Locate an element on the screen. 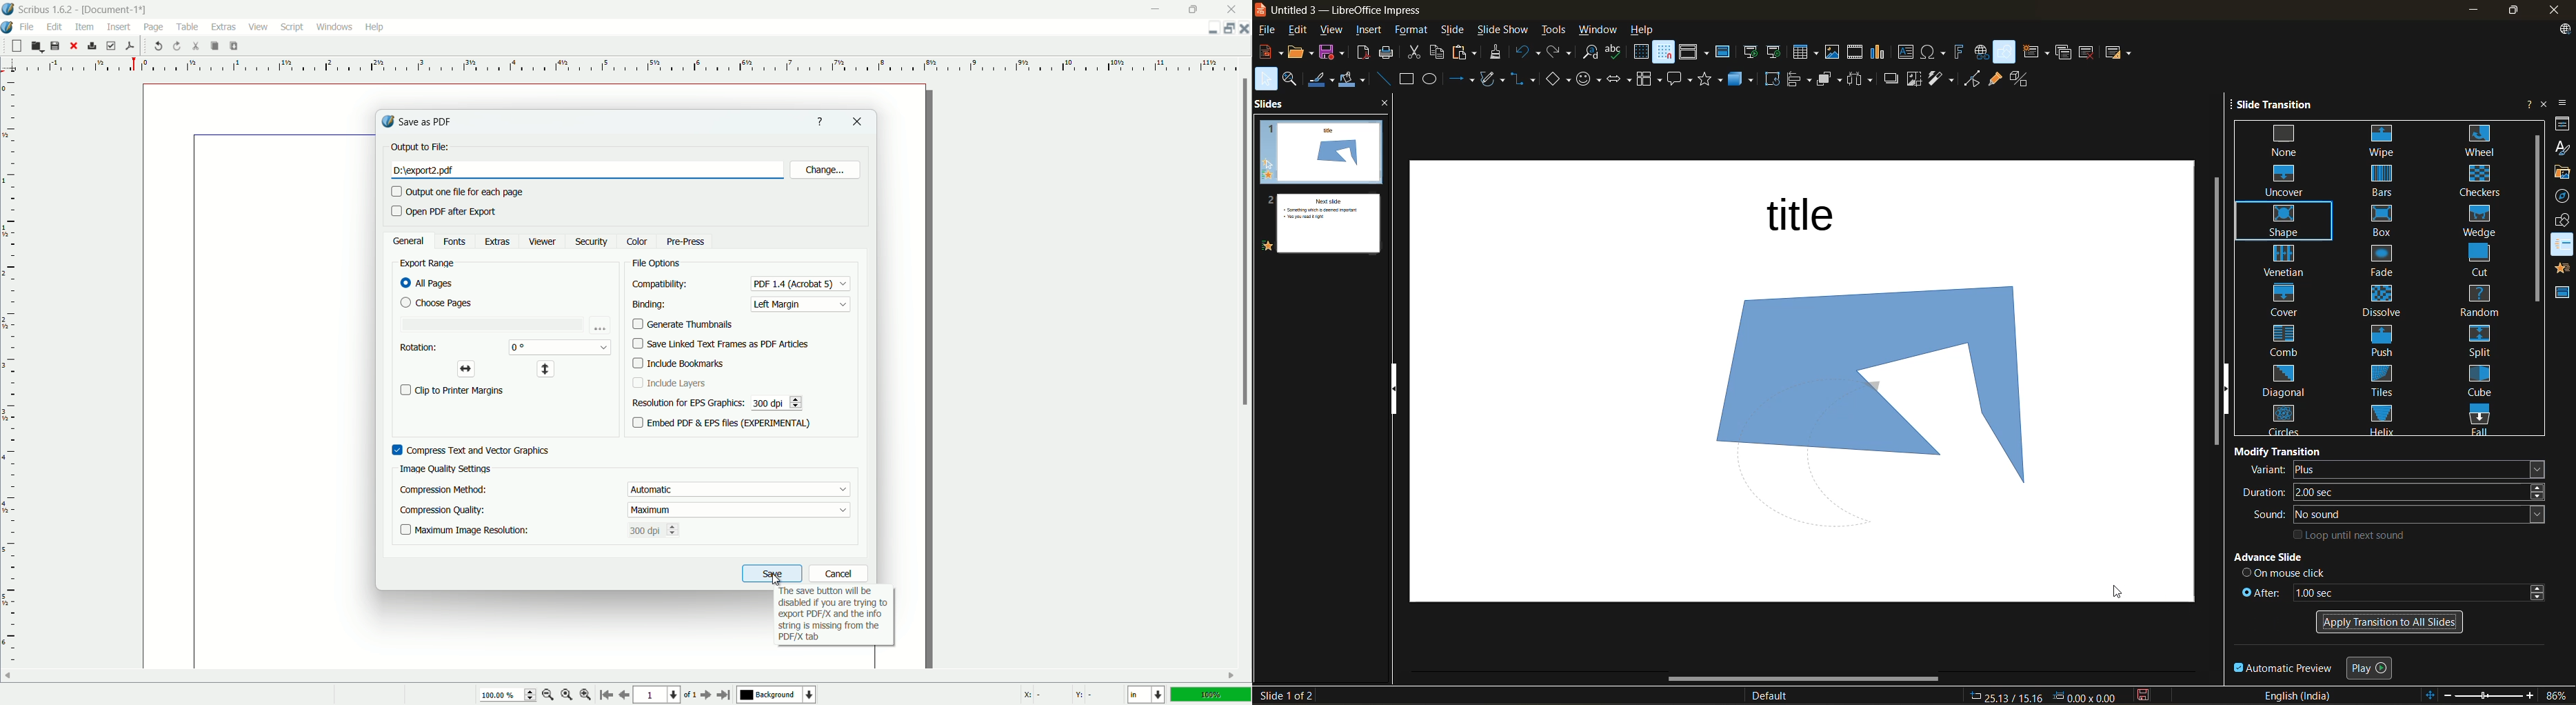 Image resolution: width=2576 pixels, height=728 pixels. slide transitions is located at coordinates (2384, 279).